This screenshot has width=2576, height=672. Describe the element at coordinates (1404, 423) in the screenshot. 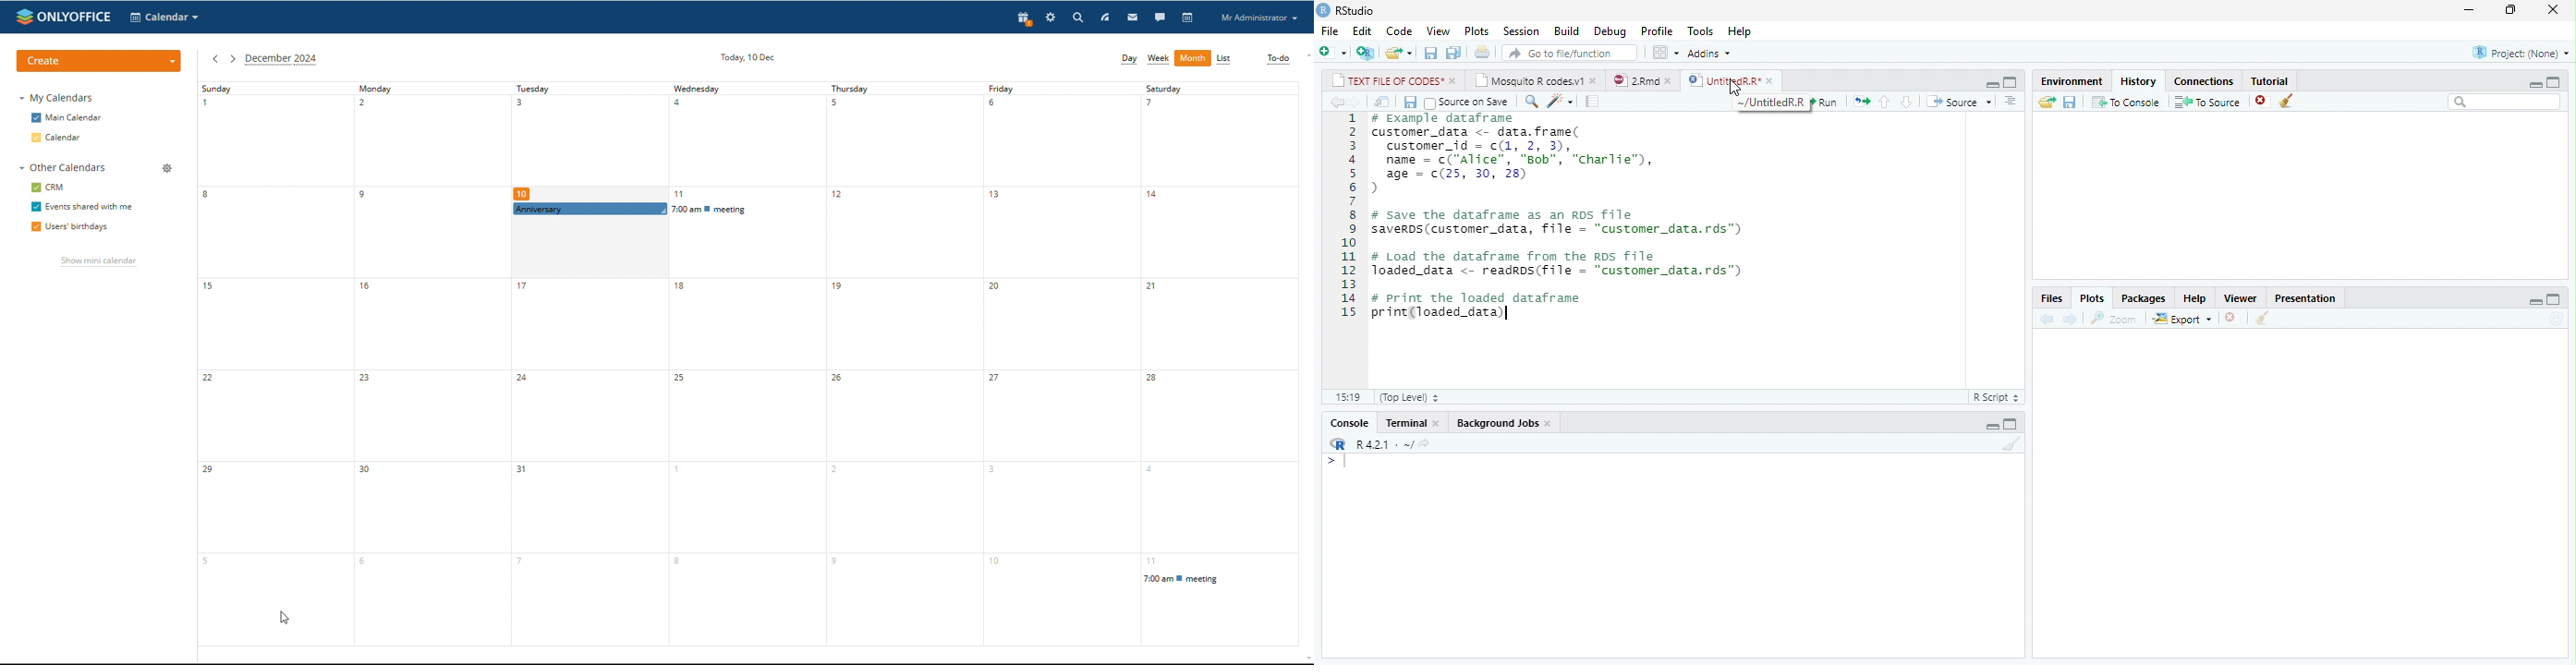

I see `Terminal` at that location.